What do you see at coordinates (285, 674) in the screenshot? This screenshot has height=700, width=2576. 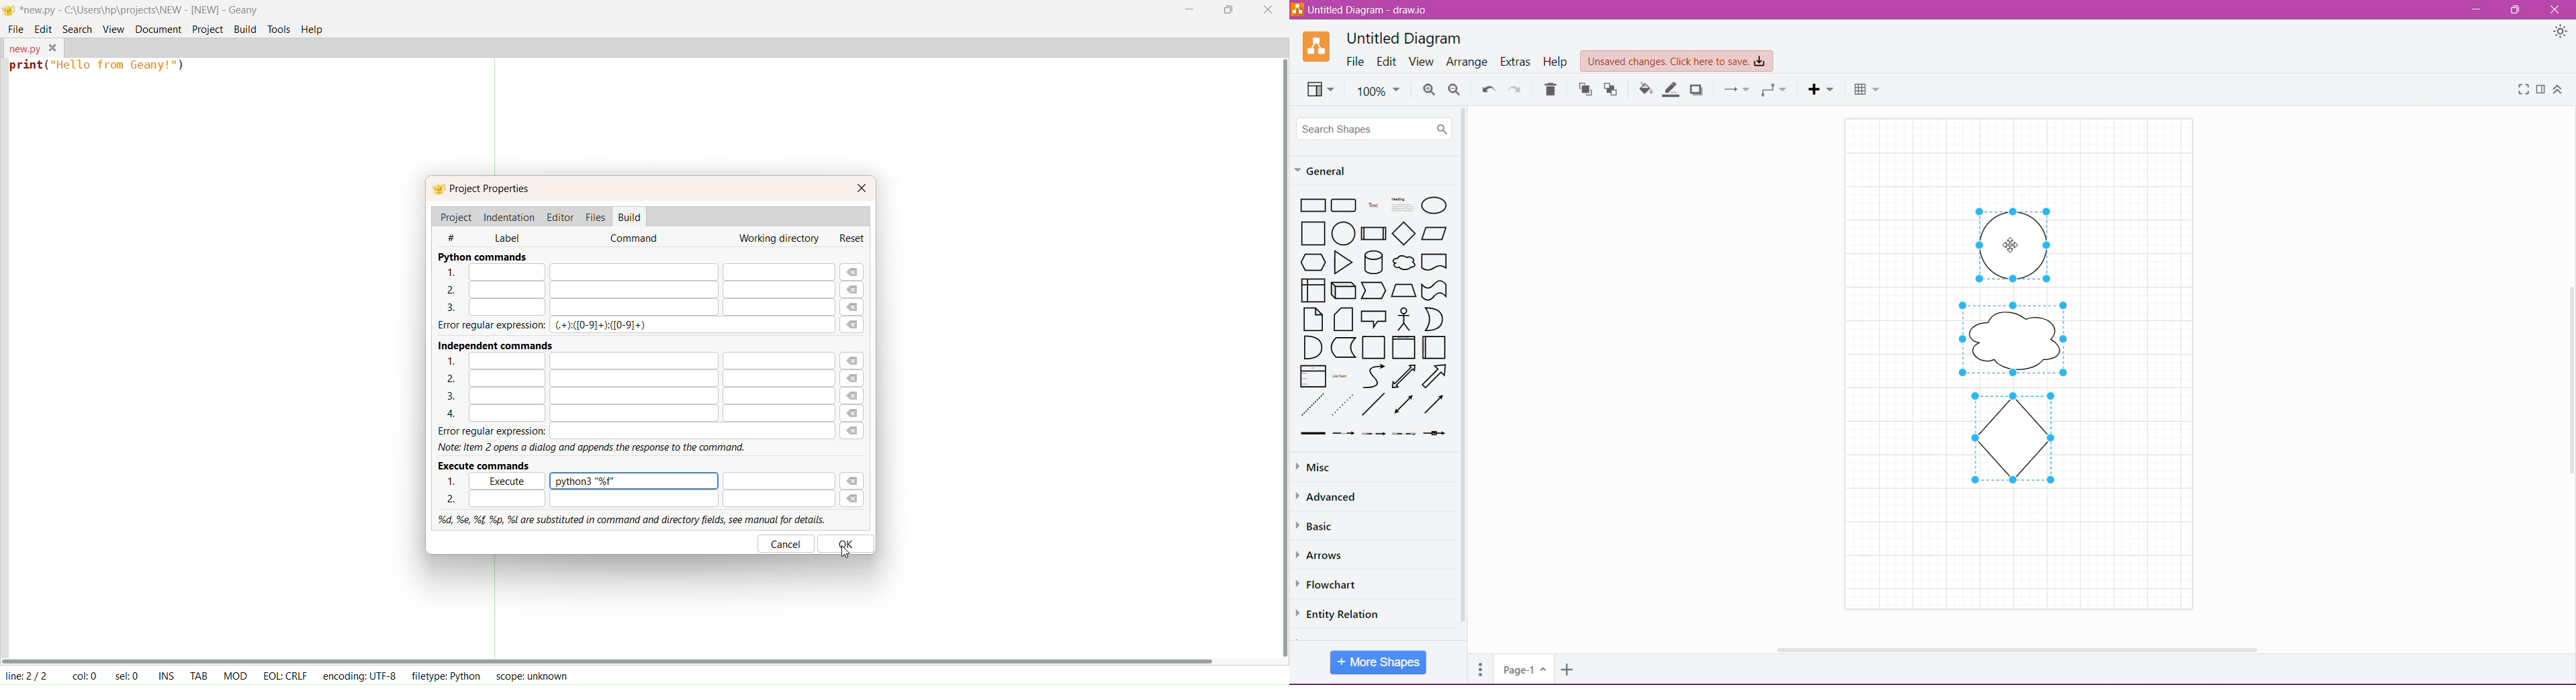 I see `EOL CRLF` at bounding box center [285, 674].